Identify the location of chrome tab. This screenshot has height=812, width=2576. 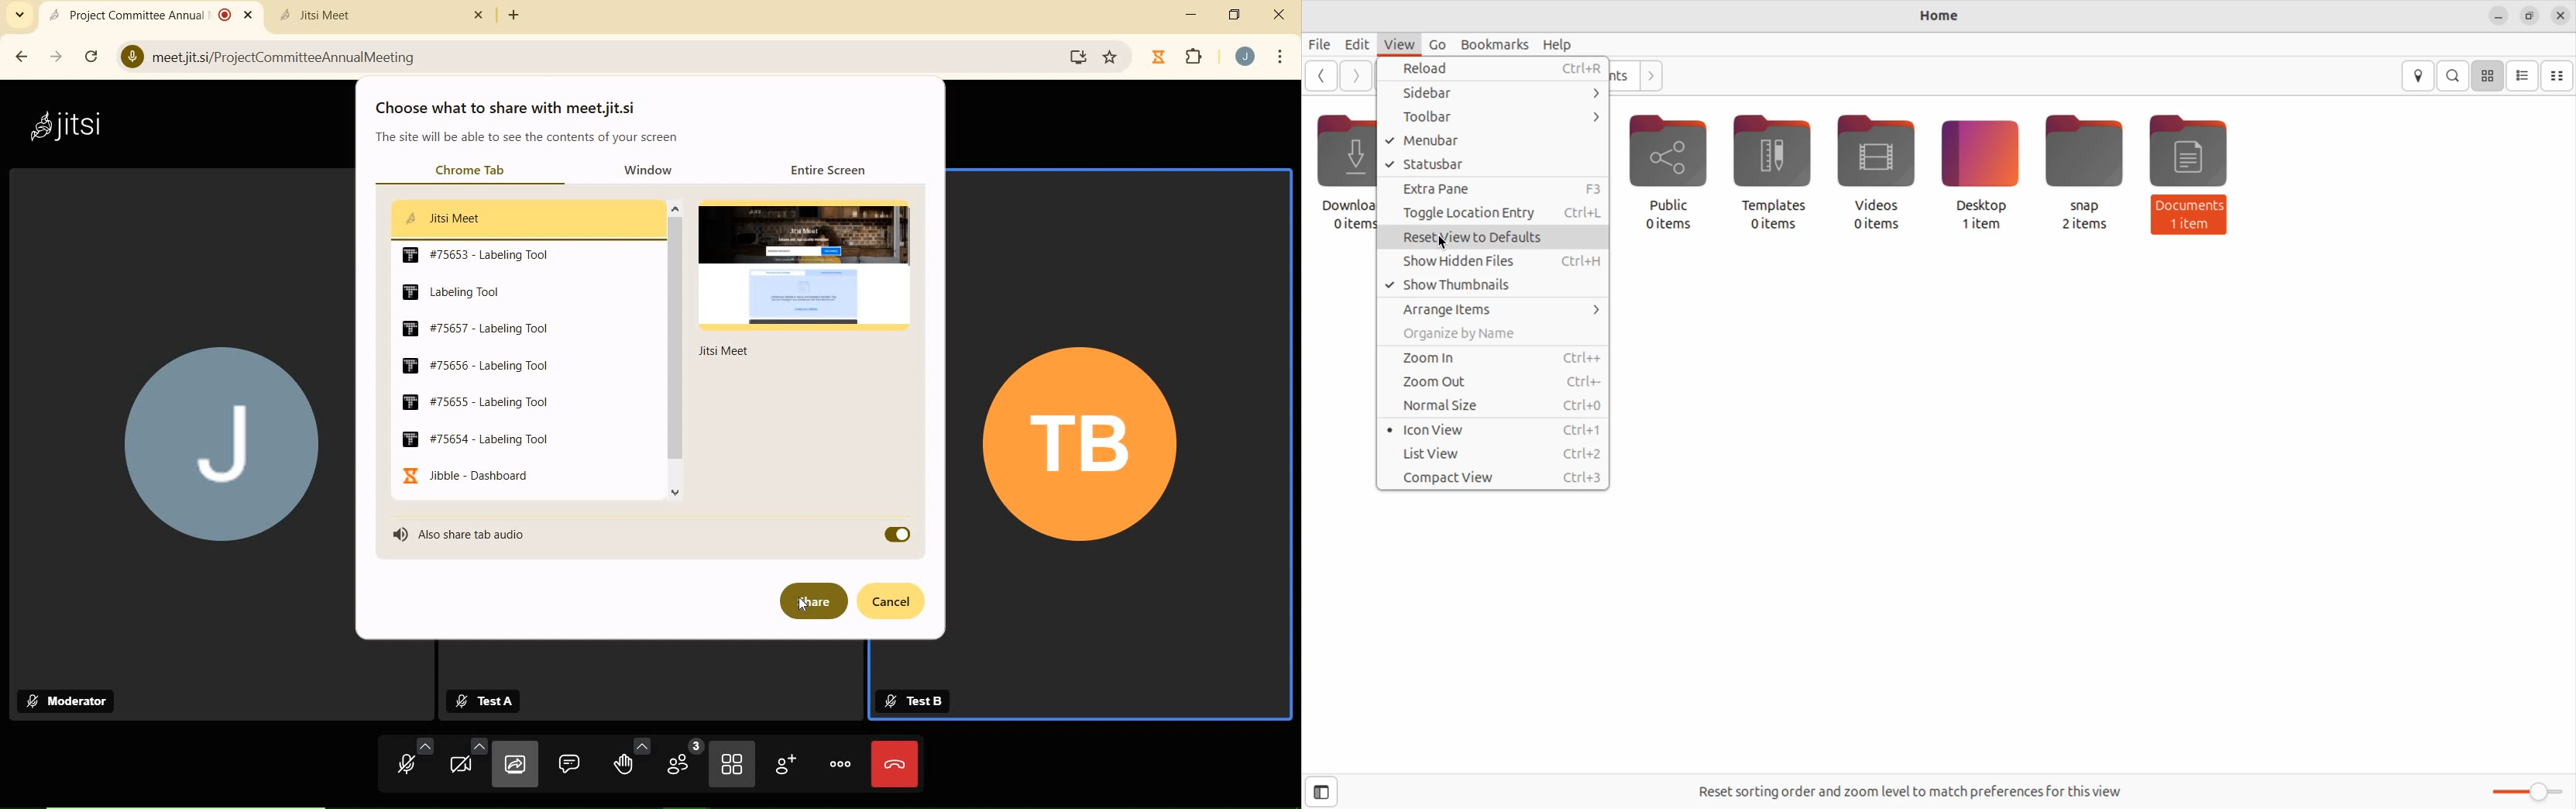
(469, 170).